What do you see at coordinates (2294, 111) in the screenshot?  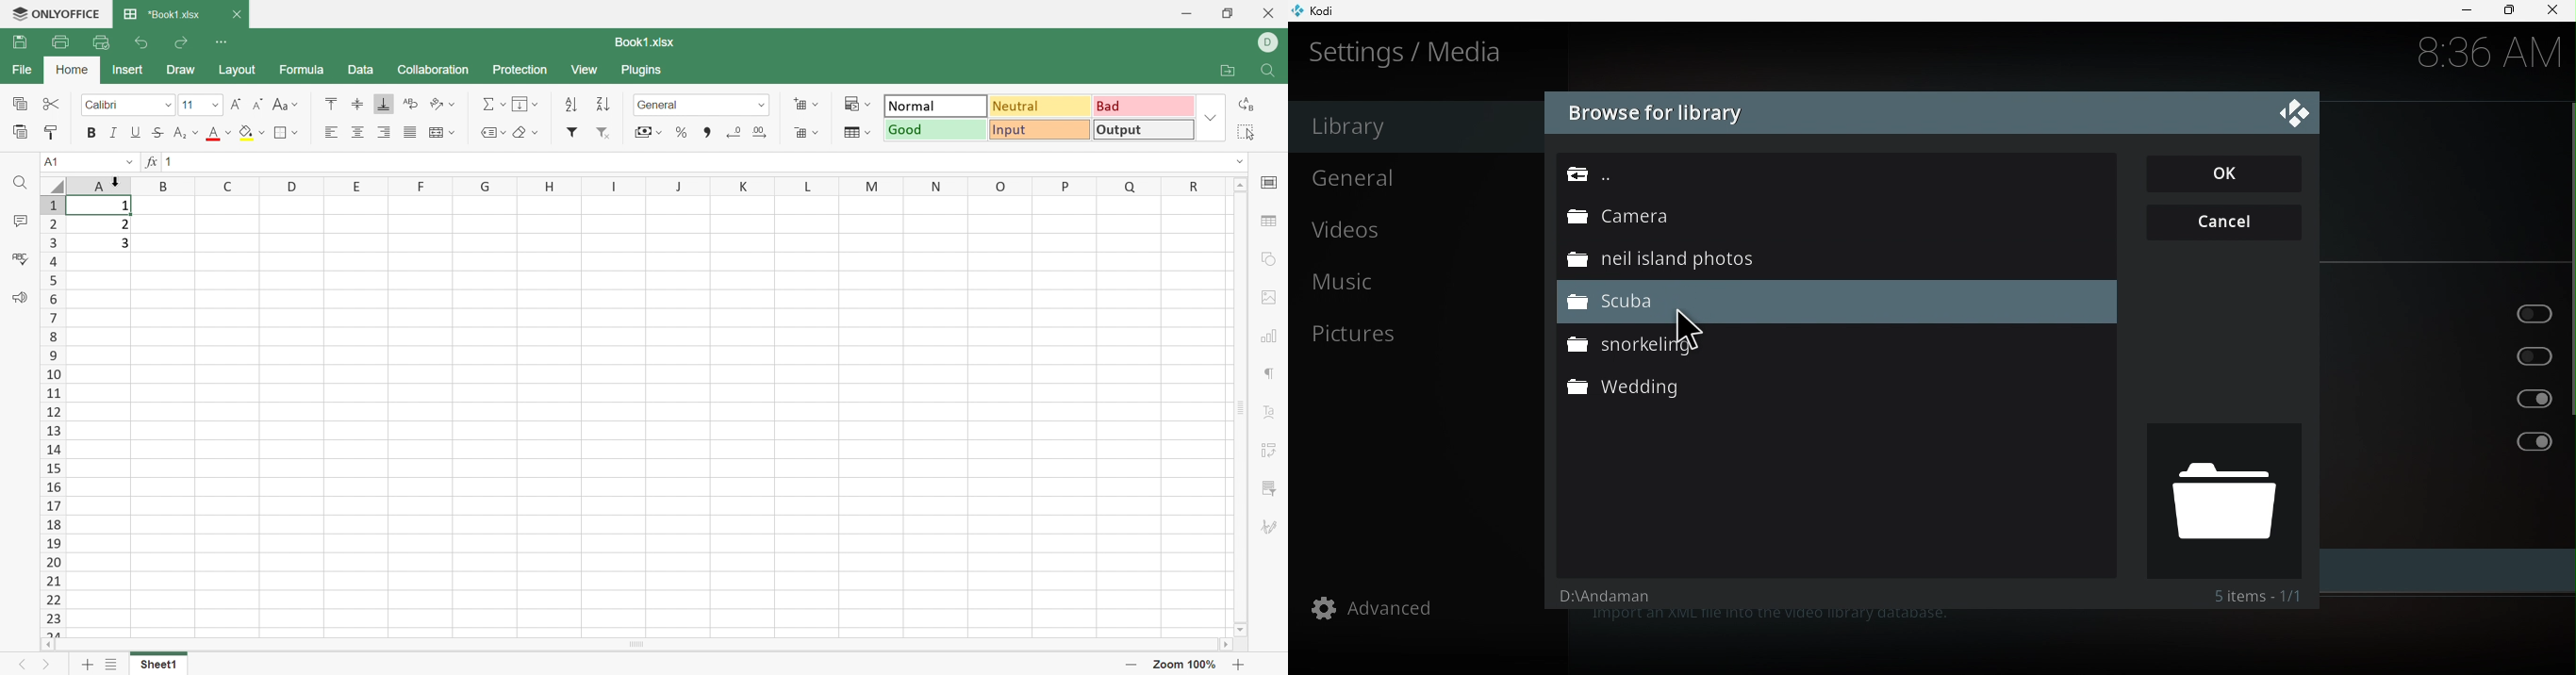 I see `Close` at bounding box center [2294, 111].